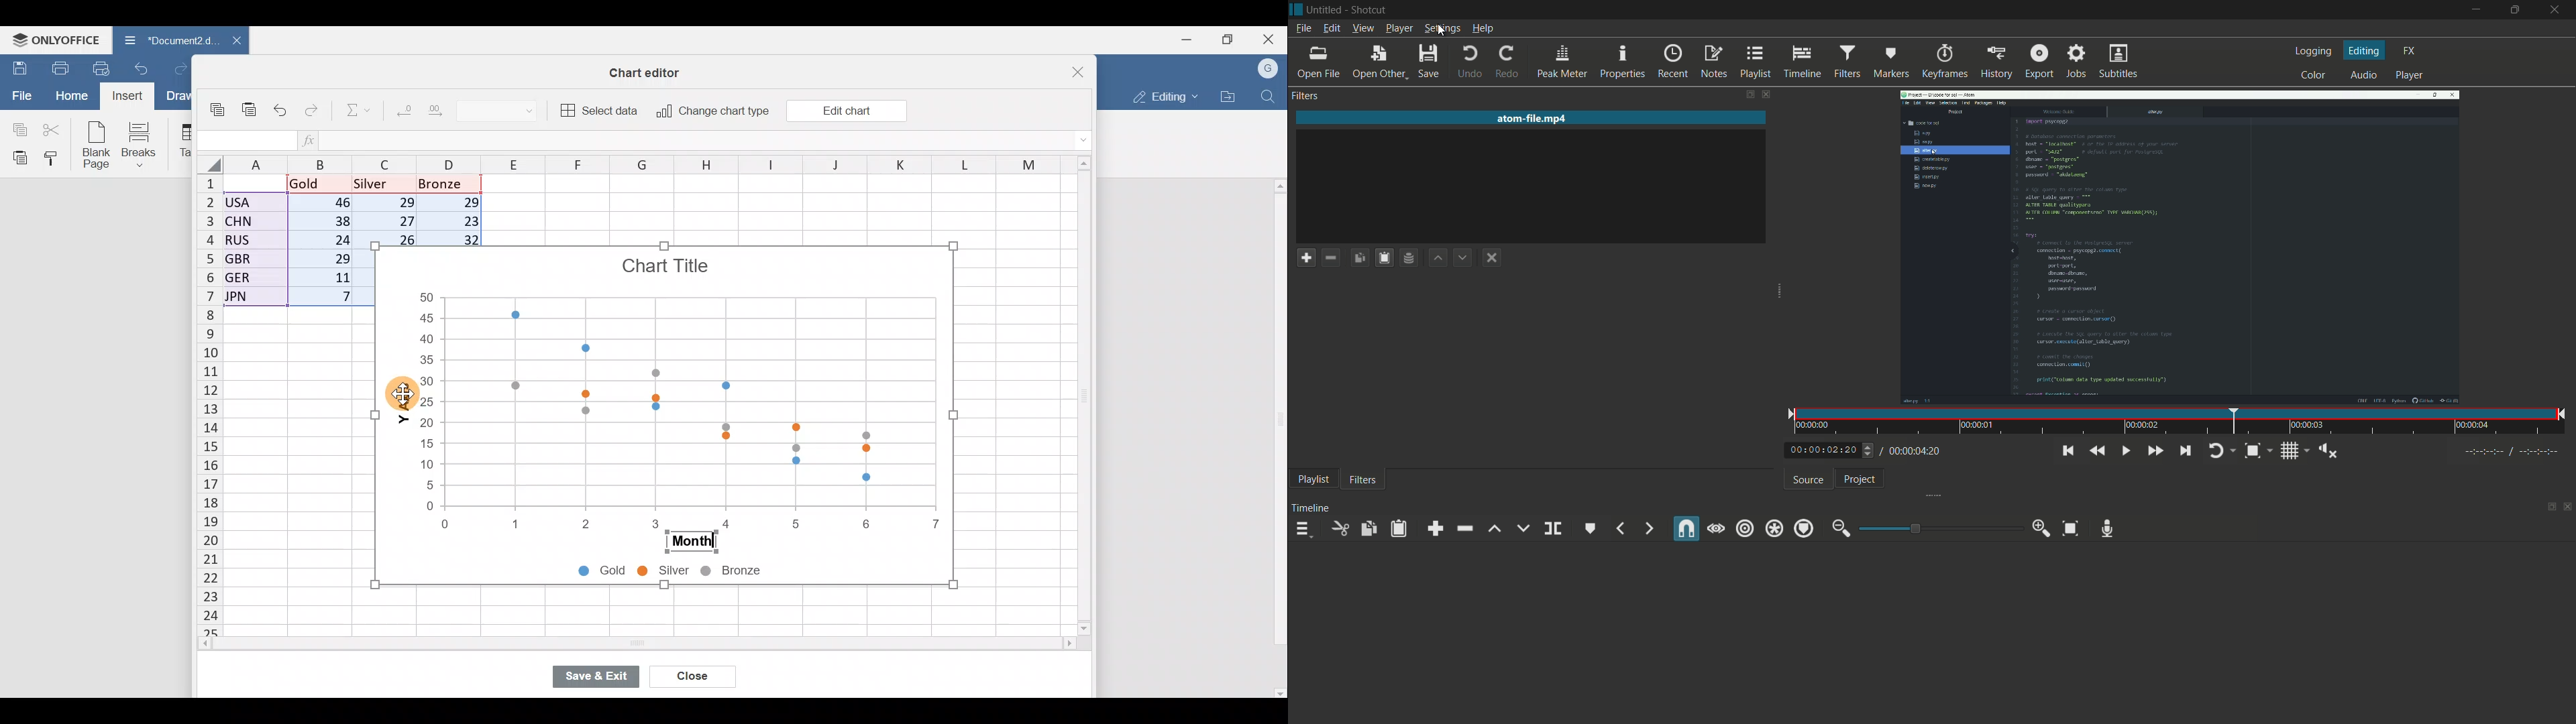  I want to click on Cut, so click(54, 130).